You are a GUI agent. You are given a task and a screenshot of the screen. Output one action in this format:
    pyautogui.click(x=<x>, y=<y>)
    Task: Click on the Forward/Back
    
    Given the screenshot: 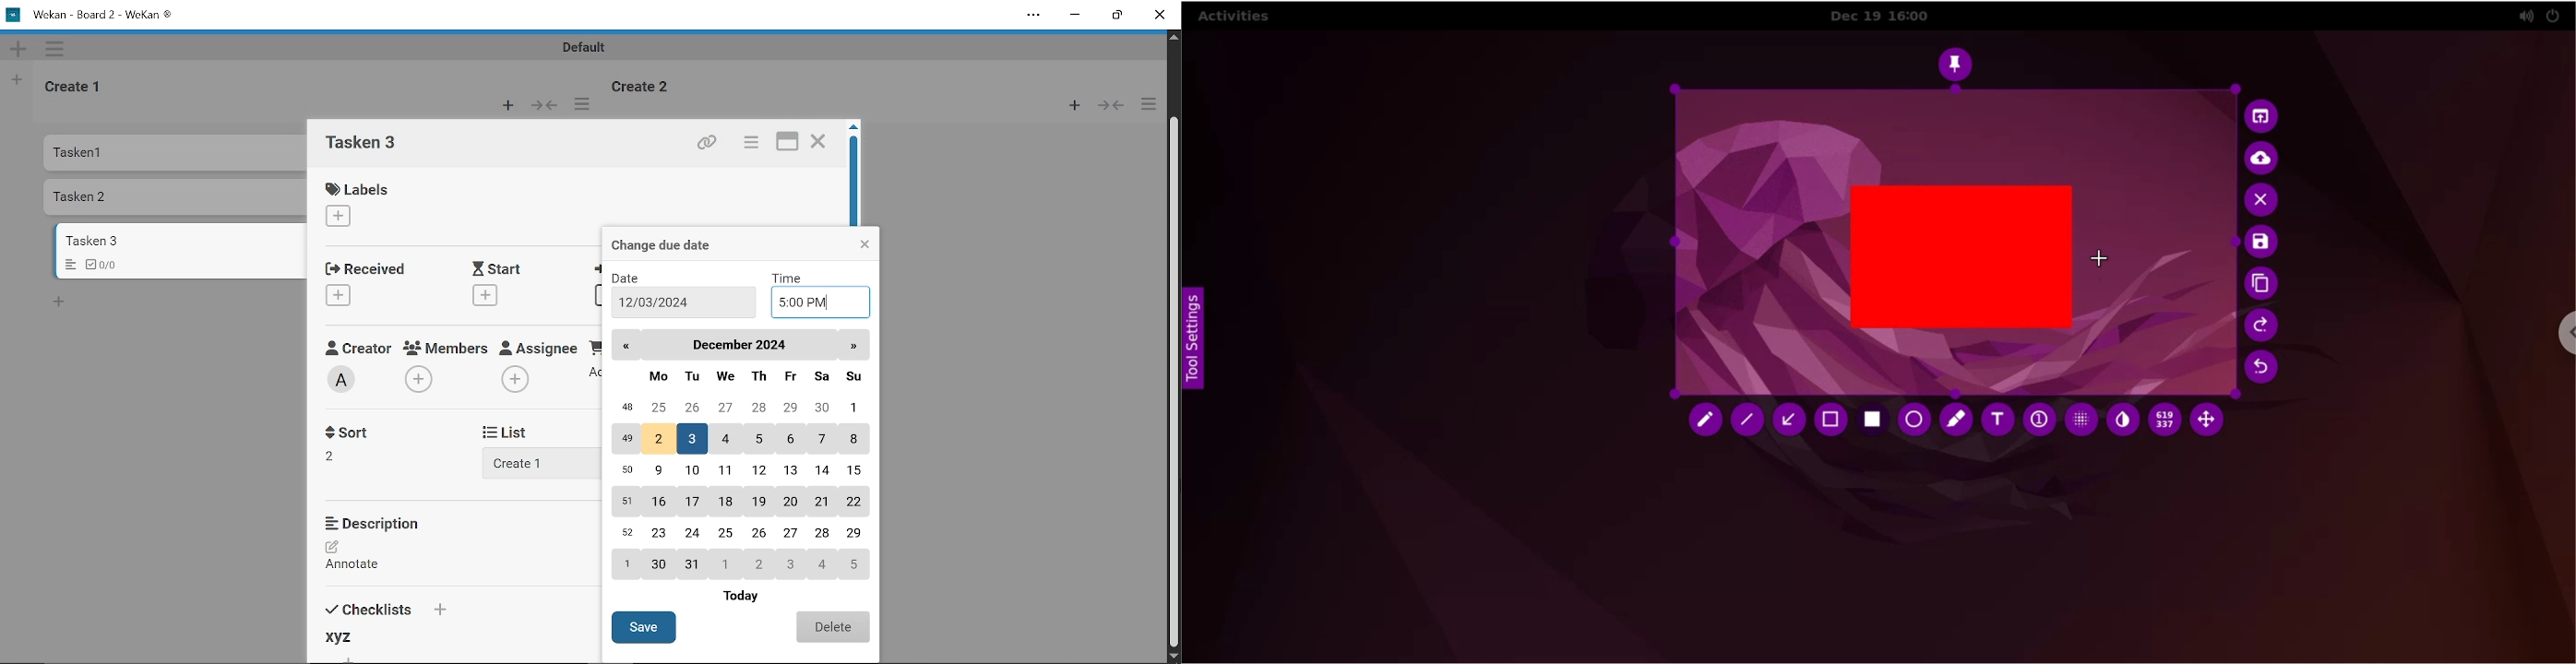 What is the action you would take?
    pyautogui.click(x=544, y=104)
    